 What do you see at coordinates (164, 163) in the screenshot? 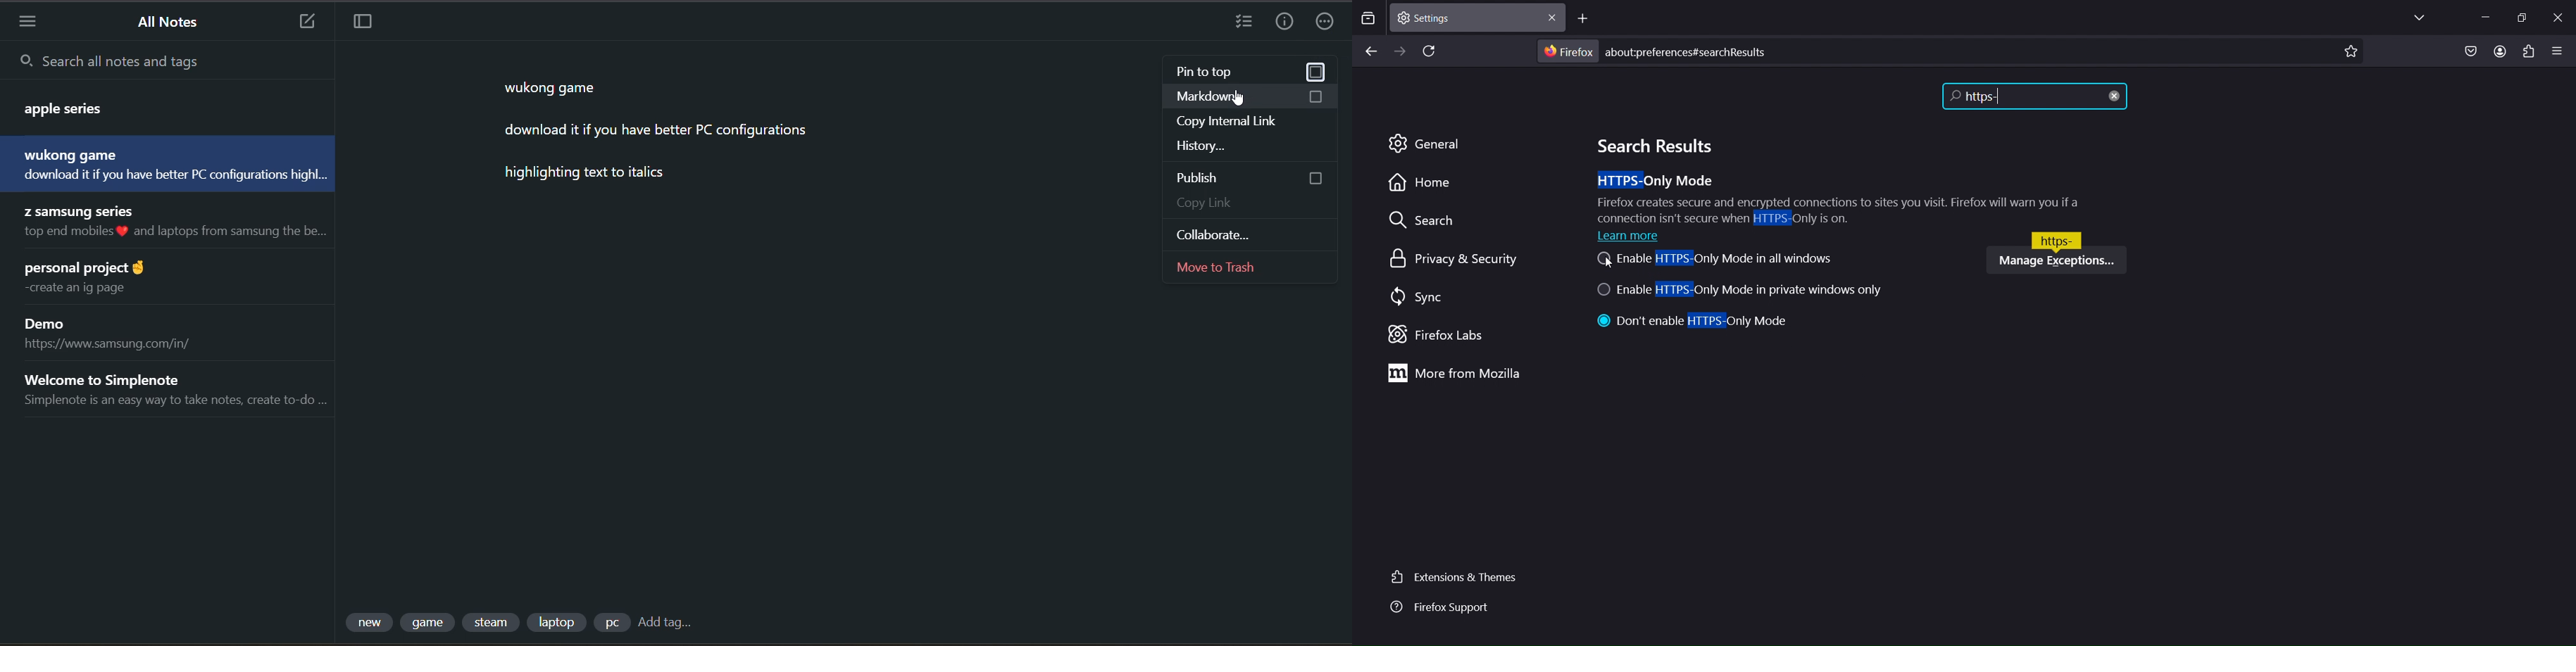
I see `note title and preview` at bounding box center [164, 163].